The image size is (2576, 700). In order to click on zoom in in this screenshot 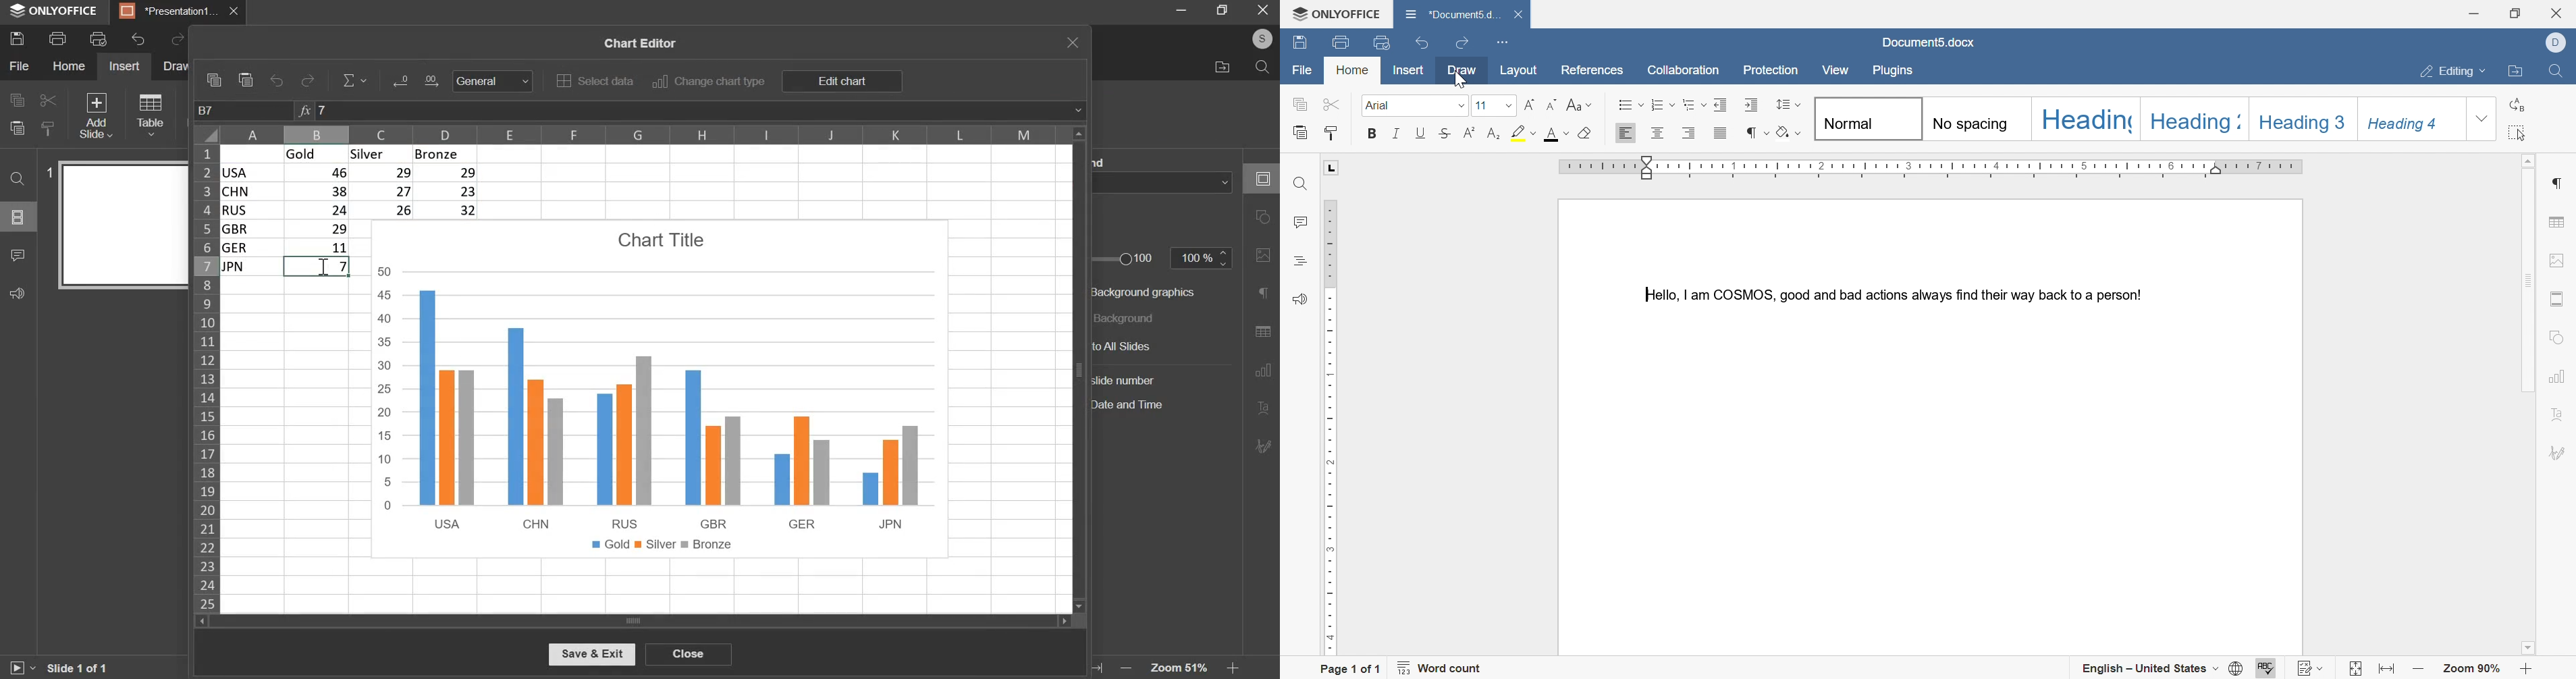, I will do `click(1234, 669)`.